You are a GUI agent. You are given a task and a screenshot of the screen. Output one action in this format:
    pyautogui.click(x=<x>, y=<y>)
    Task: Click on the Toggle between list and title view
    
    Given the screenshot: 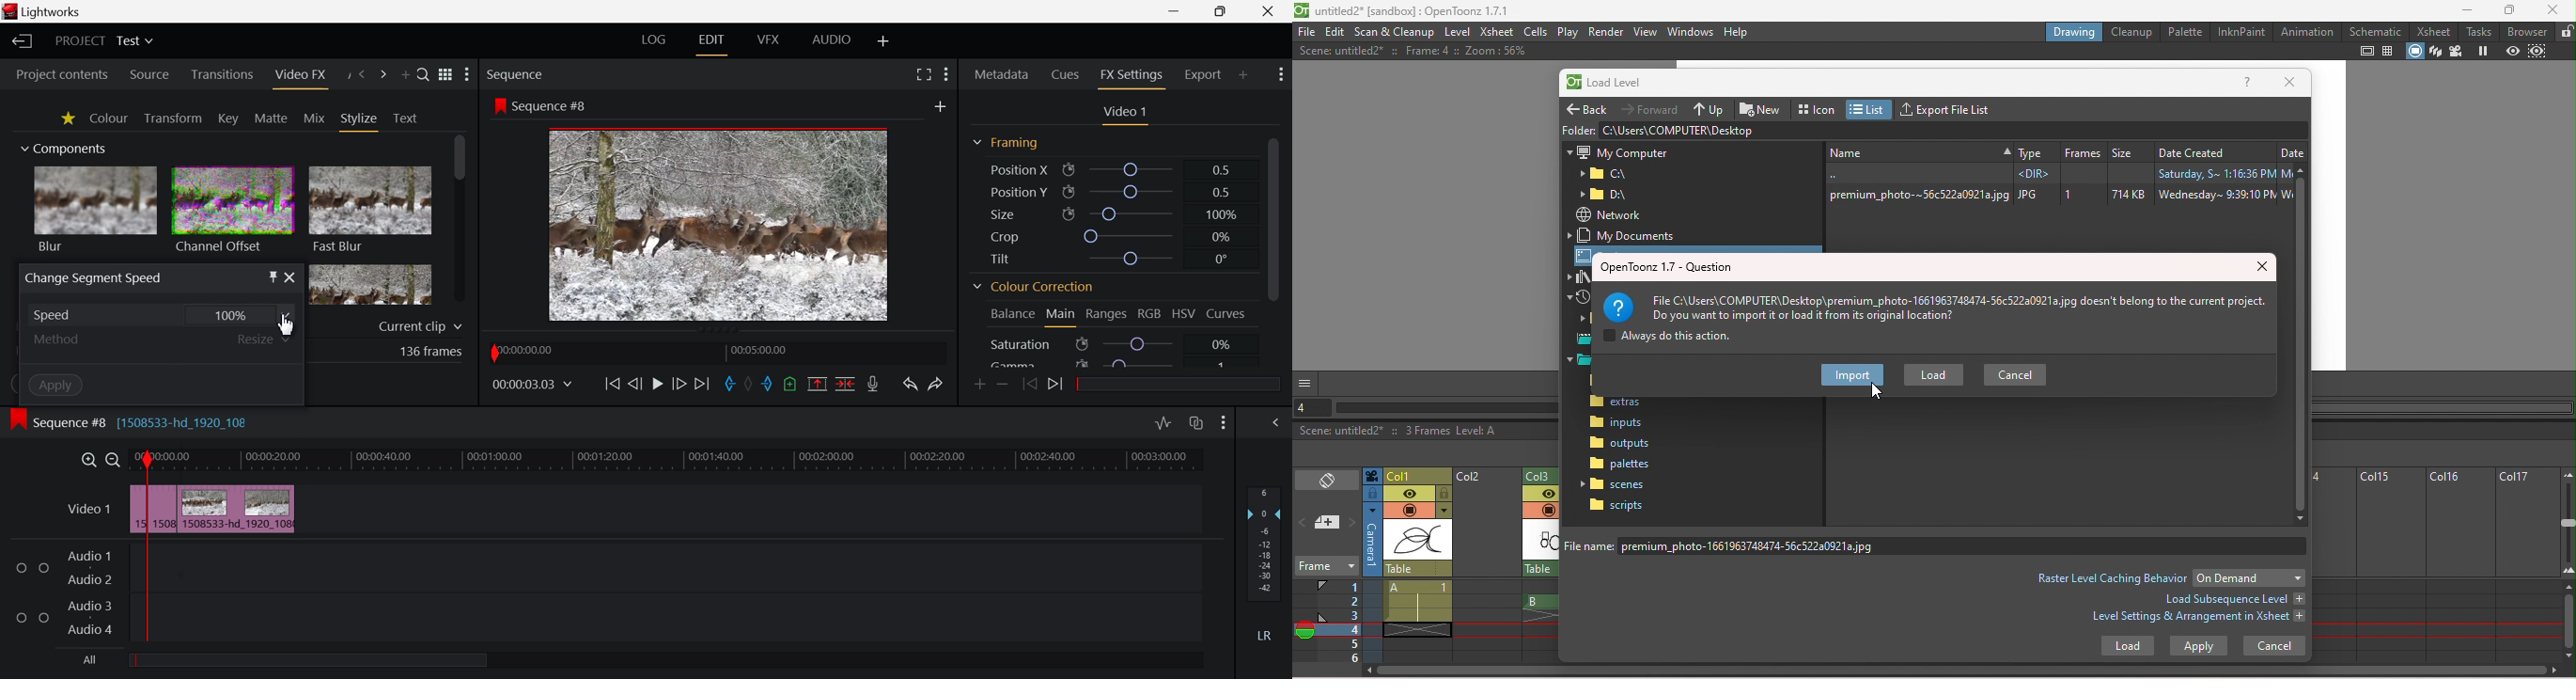 What is the action you would take?
    pyautogui.click(x=445, y=75)
    